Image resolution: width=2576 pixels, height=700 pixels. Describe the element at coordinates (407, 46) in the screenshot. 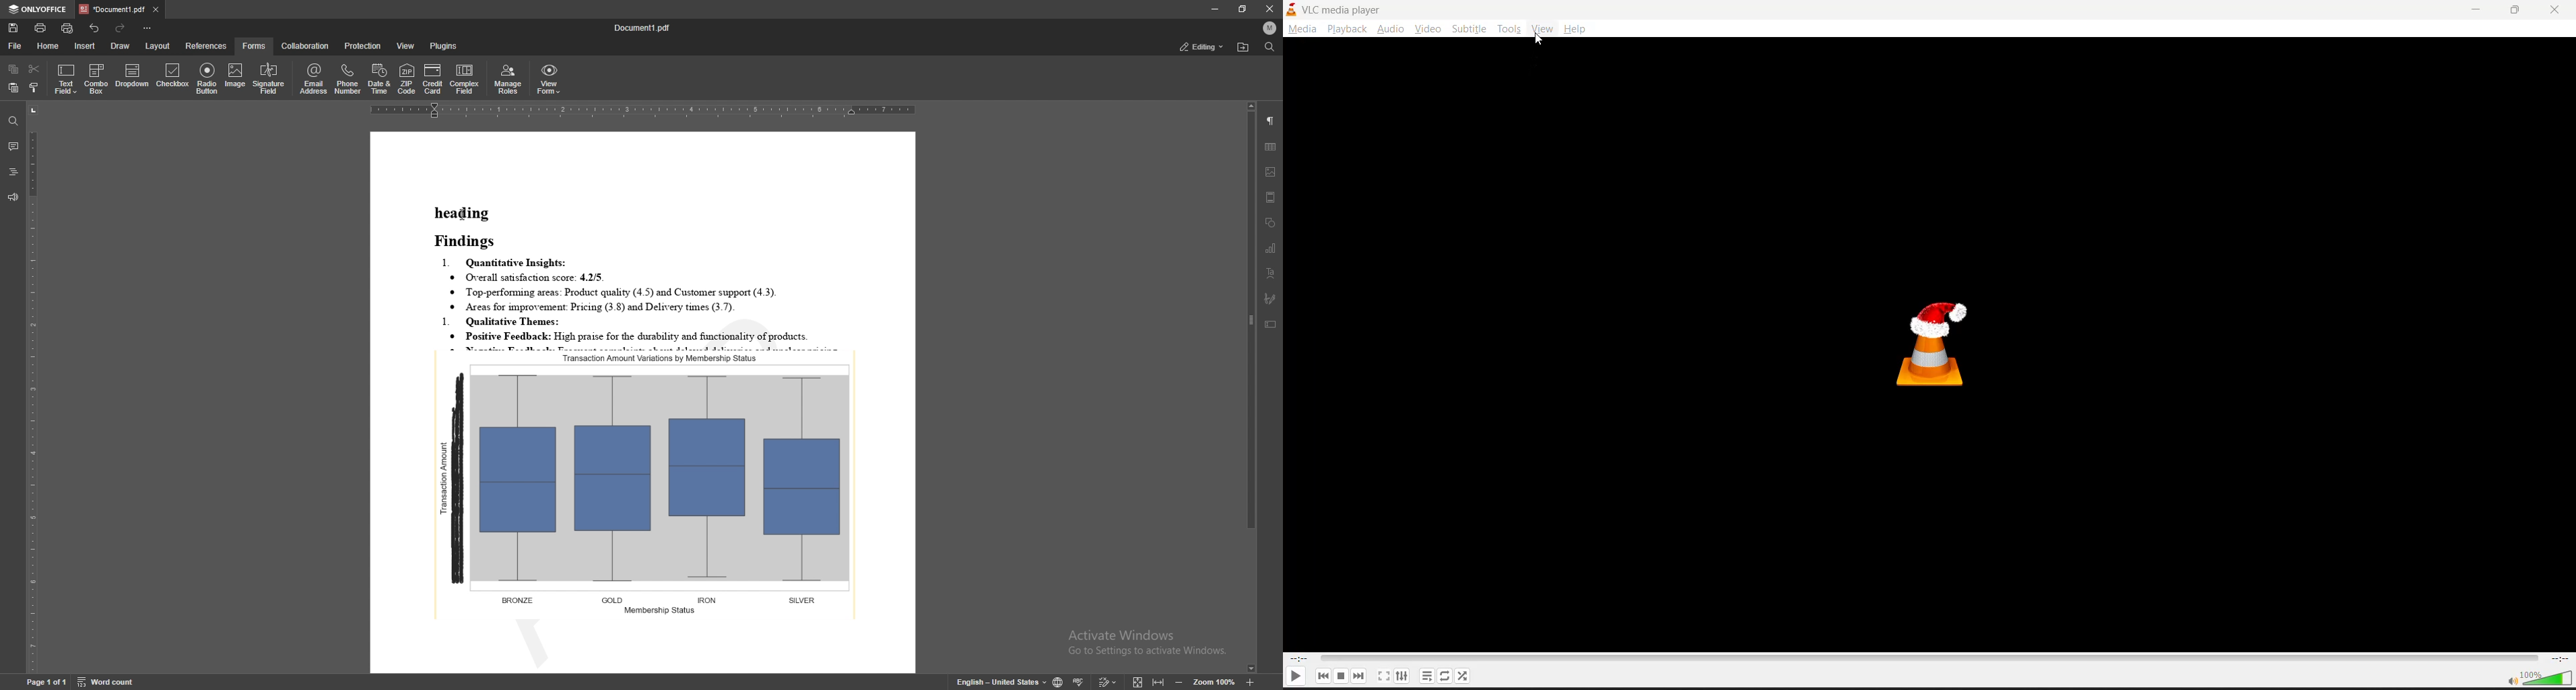

I see `view` at that location.